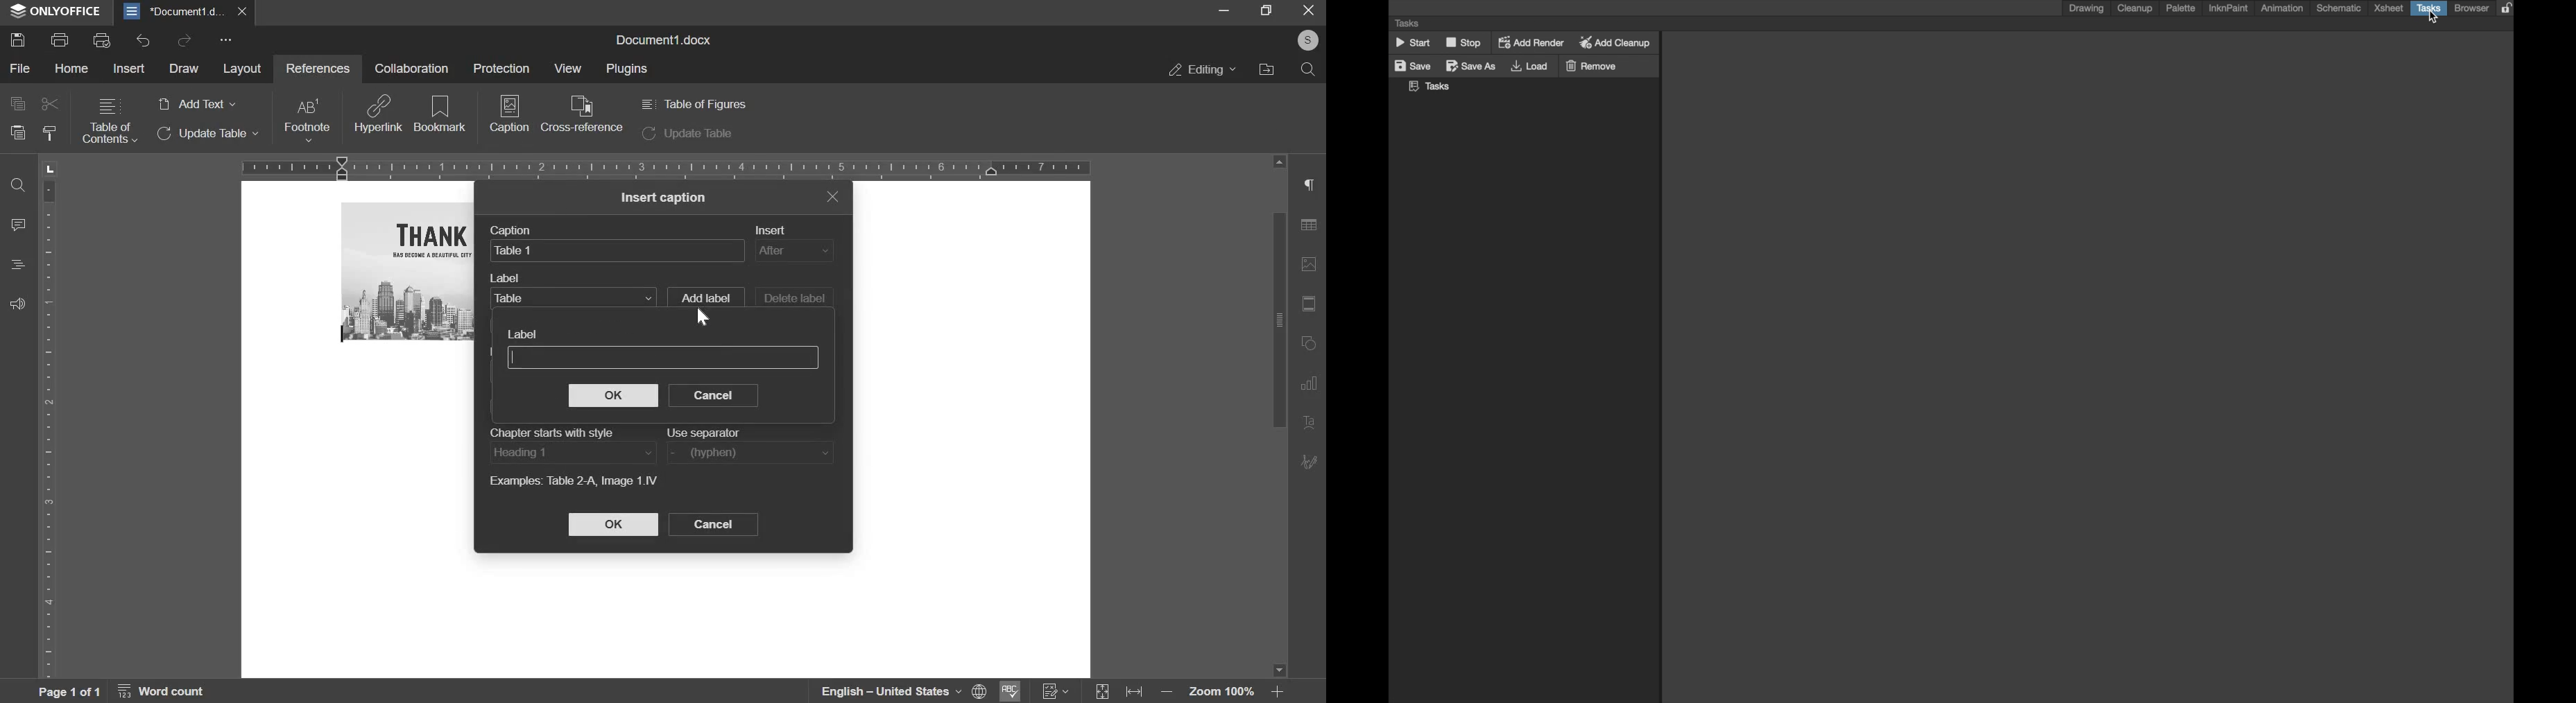 This screenshot has height=728, width=2576. What do you see at coordinates (566, 68) in the screenshot?
I see `view` at bounding box center [566, 68].